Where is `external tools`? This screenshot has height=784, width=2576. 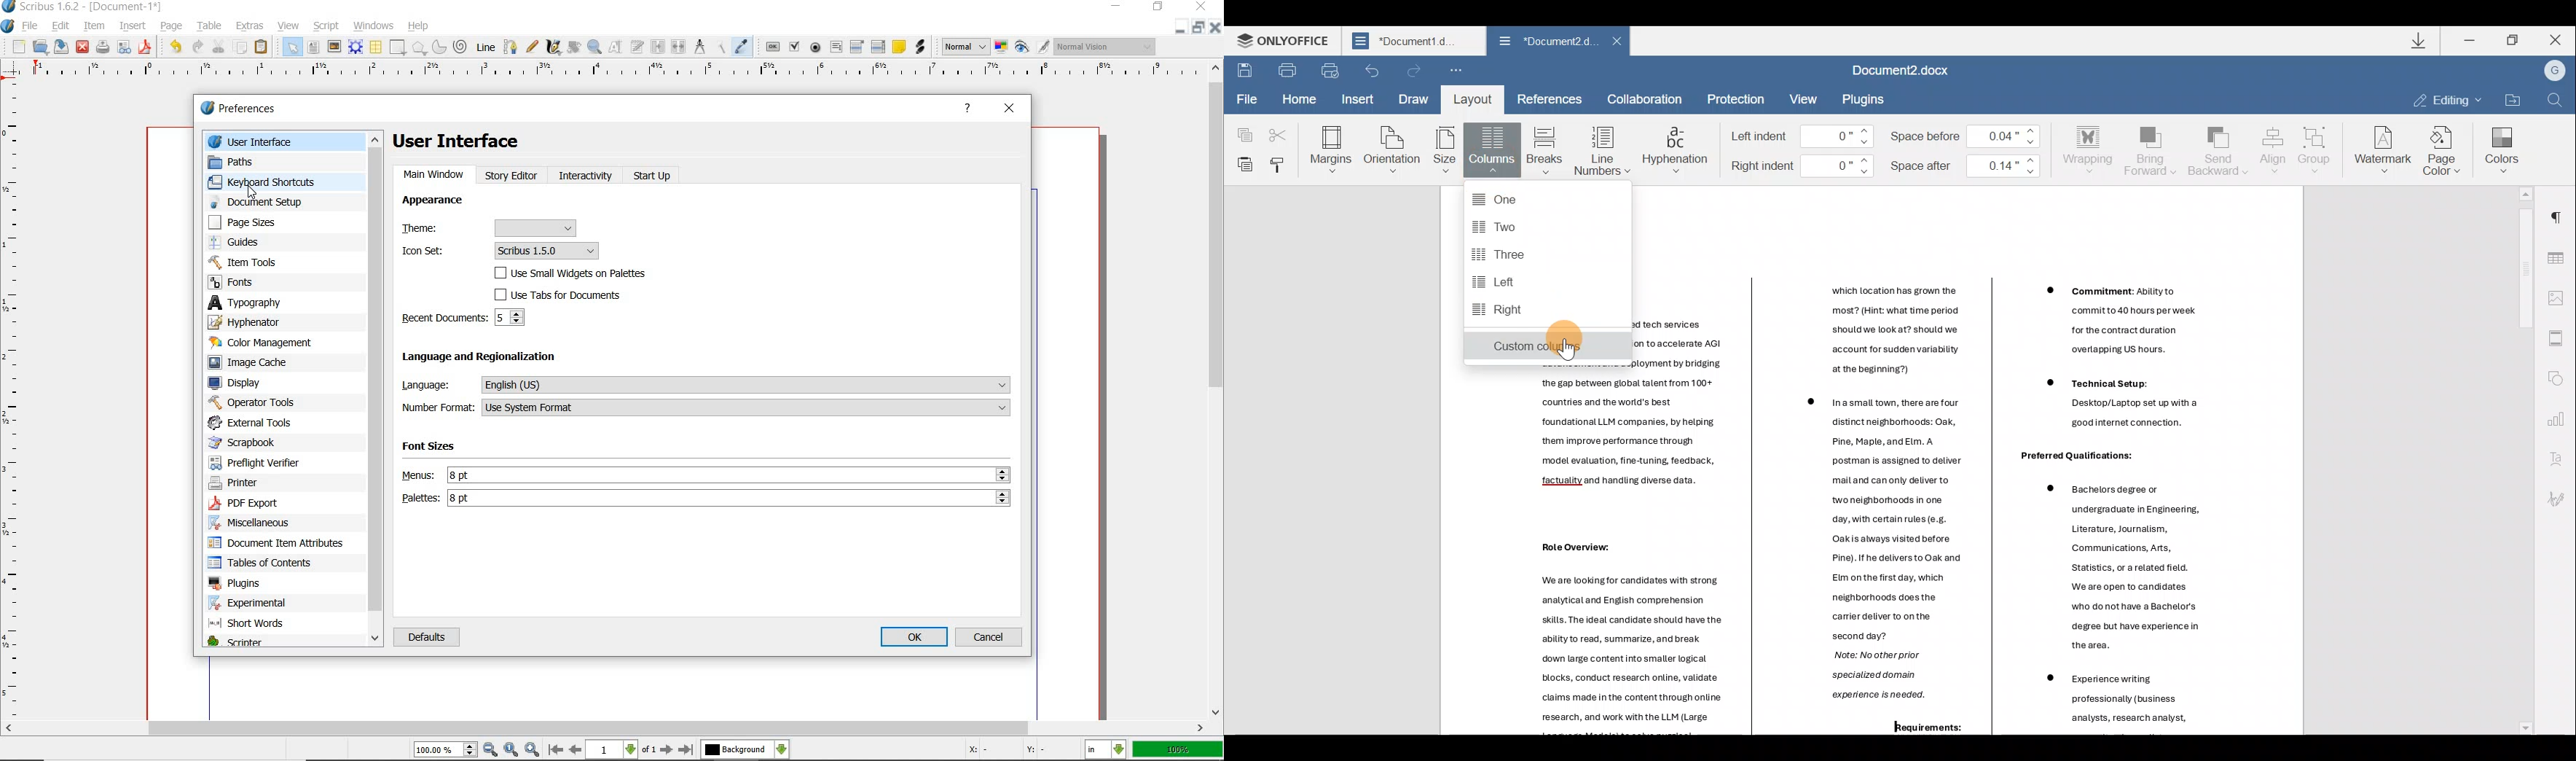
external tools is located at coordinates (256, 422).